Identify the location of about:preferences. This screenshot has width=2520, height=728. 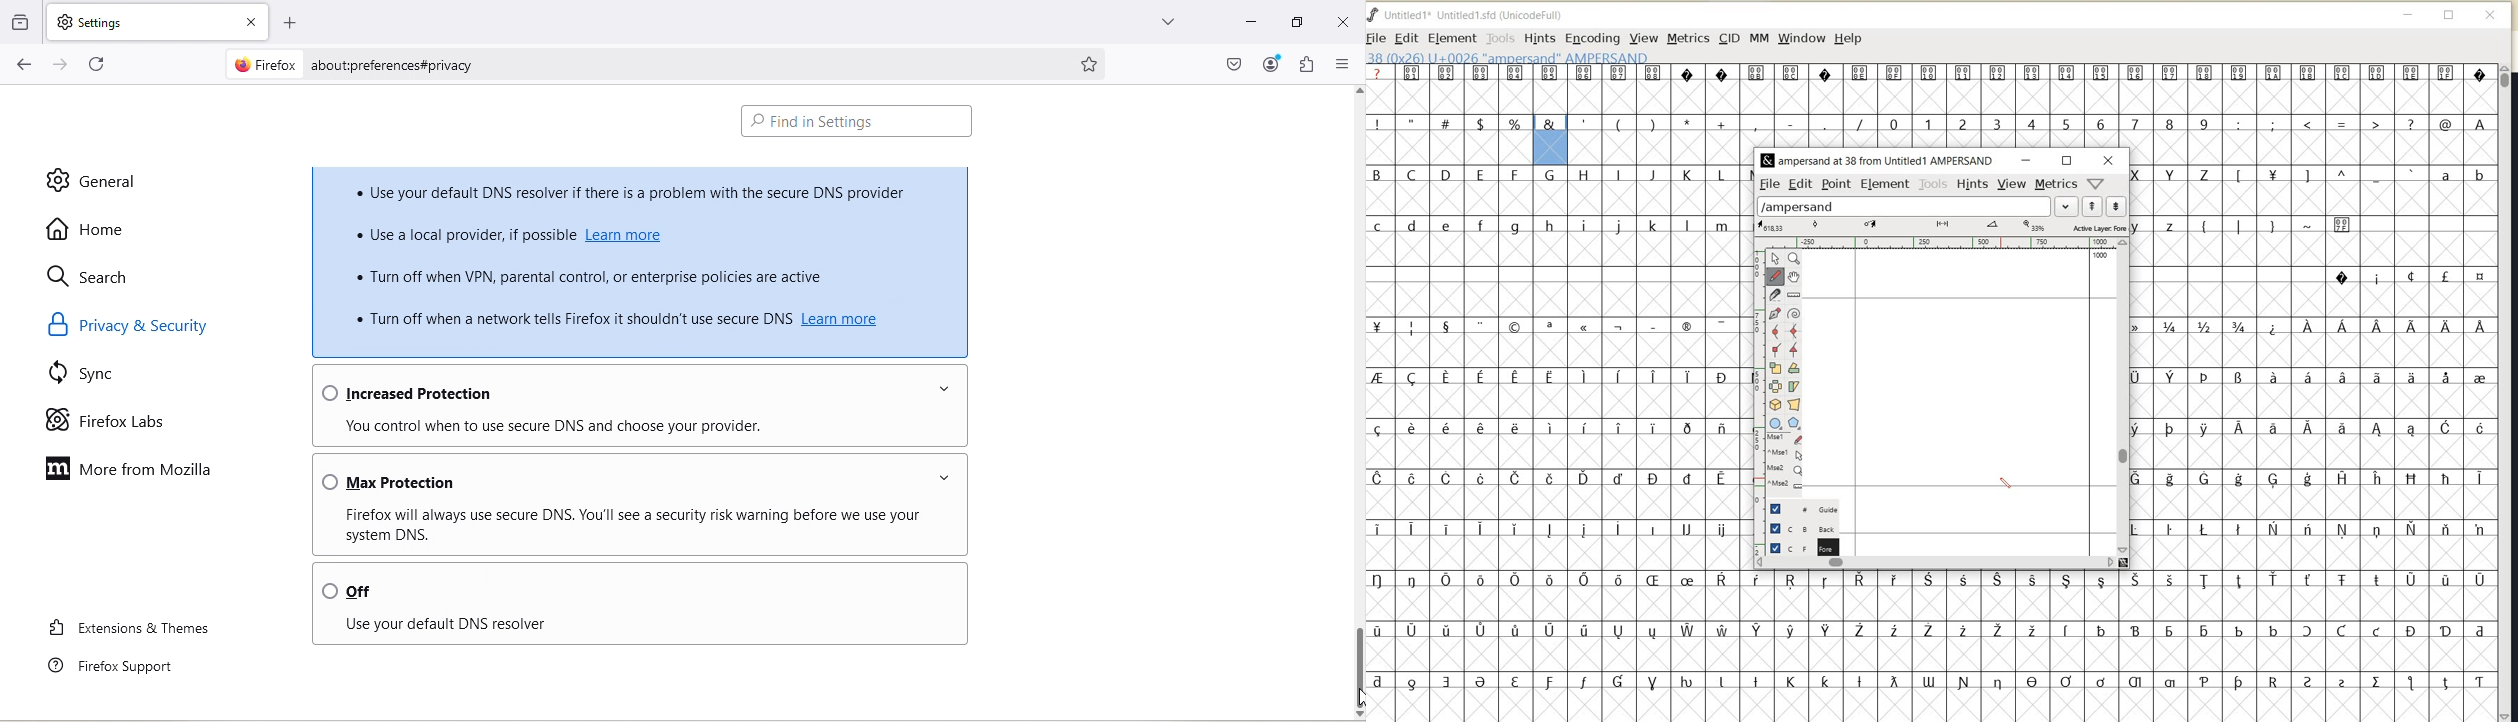
(682, 62).